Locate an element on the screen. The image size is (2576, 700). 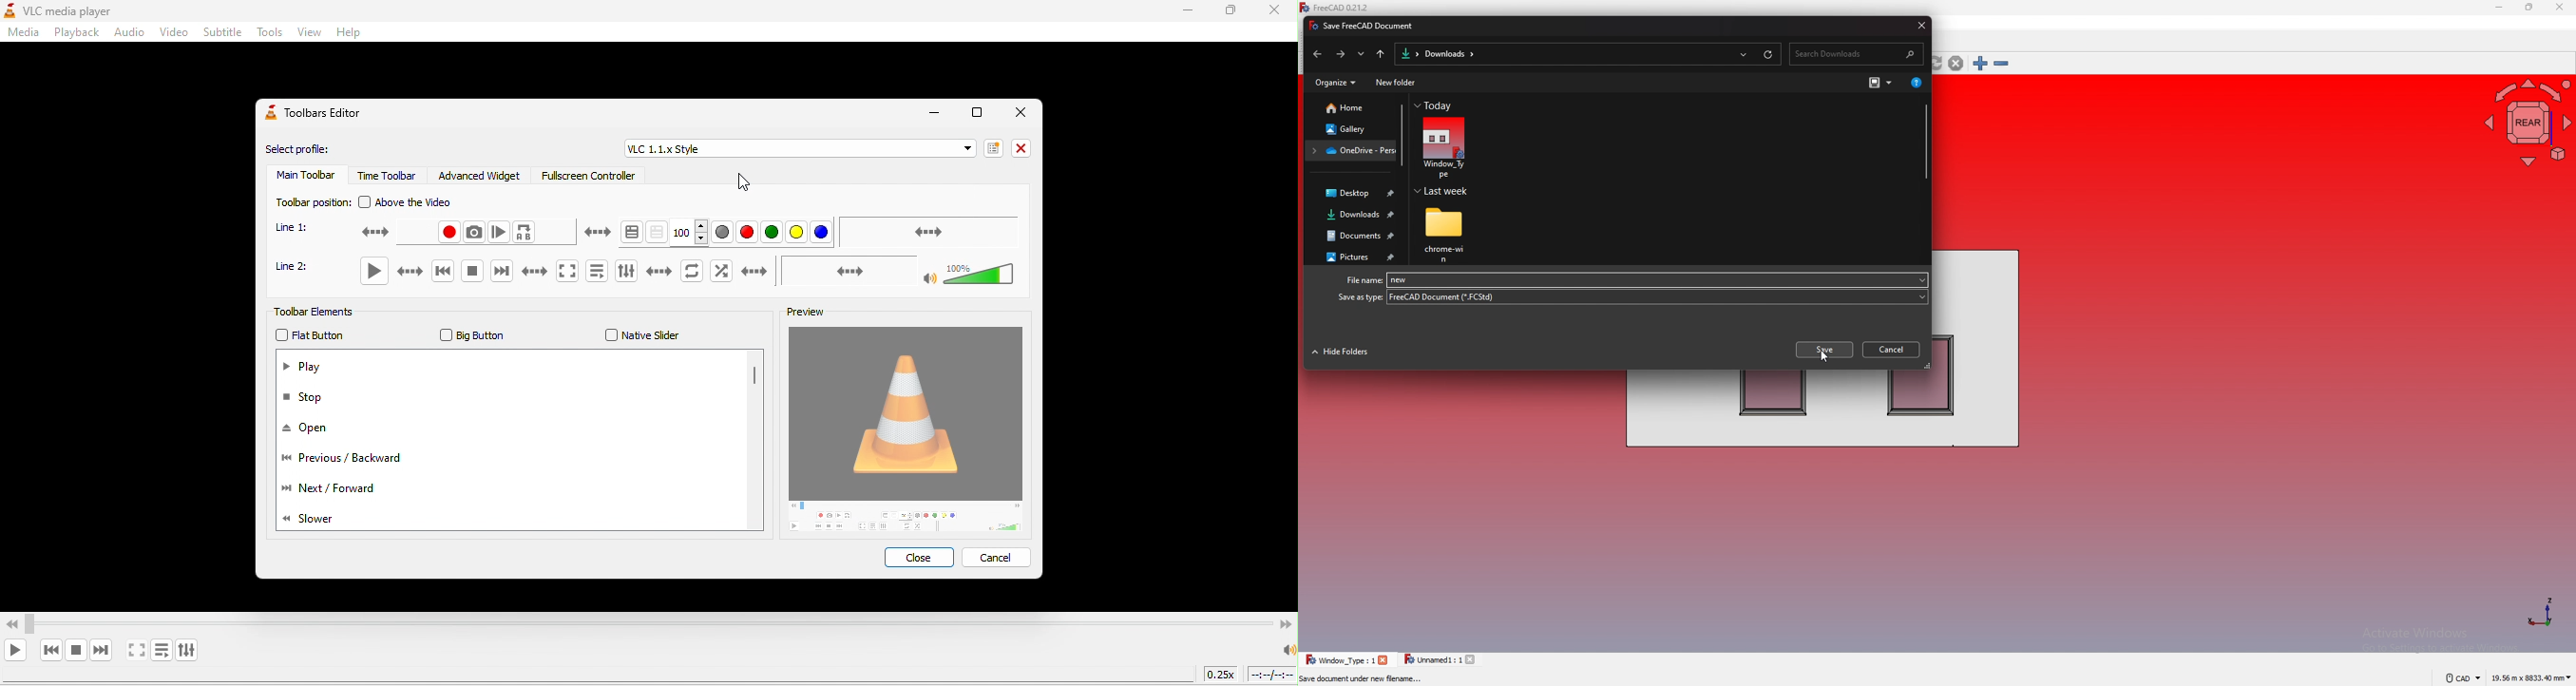
time toolbar is located at coordinates (389, 176).